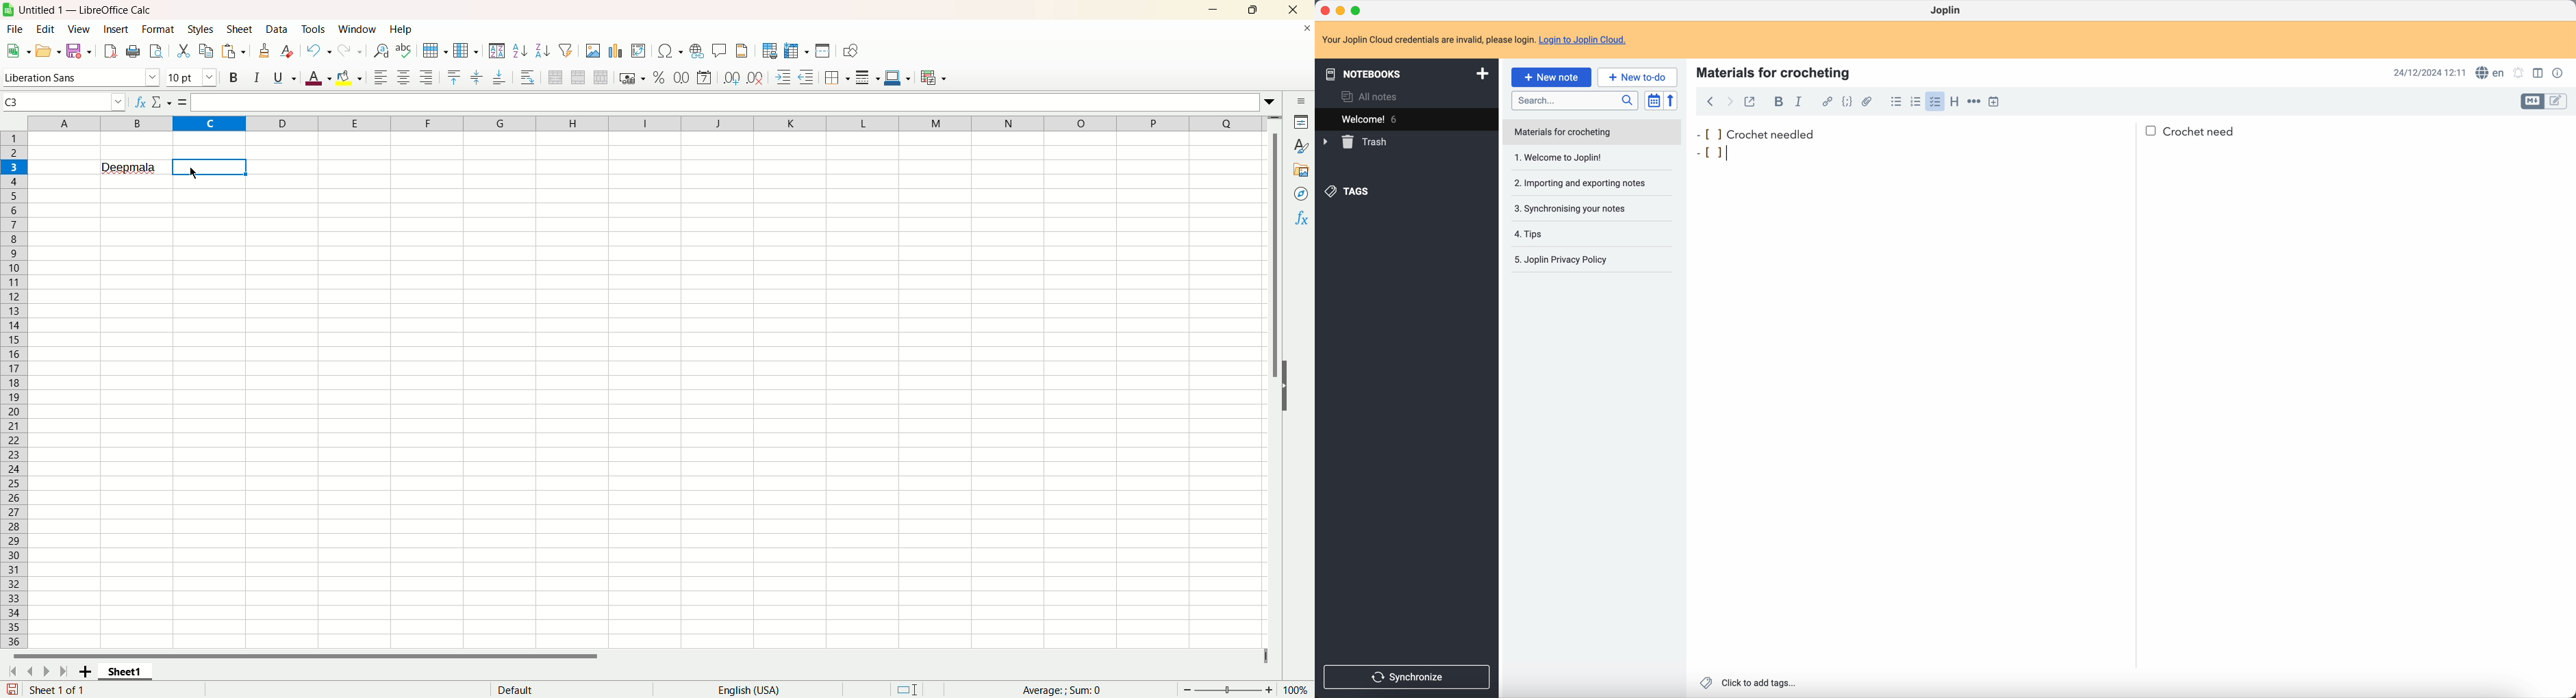  Describe the element at coordinates (1965, 130) in the screenshot. I see `crochet needled` at that location.